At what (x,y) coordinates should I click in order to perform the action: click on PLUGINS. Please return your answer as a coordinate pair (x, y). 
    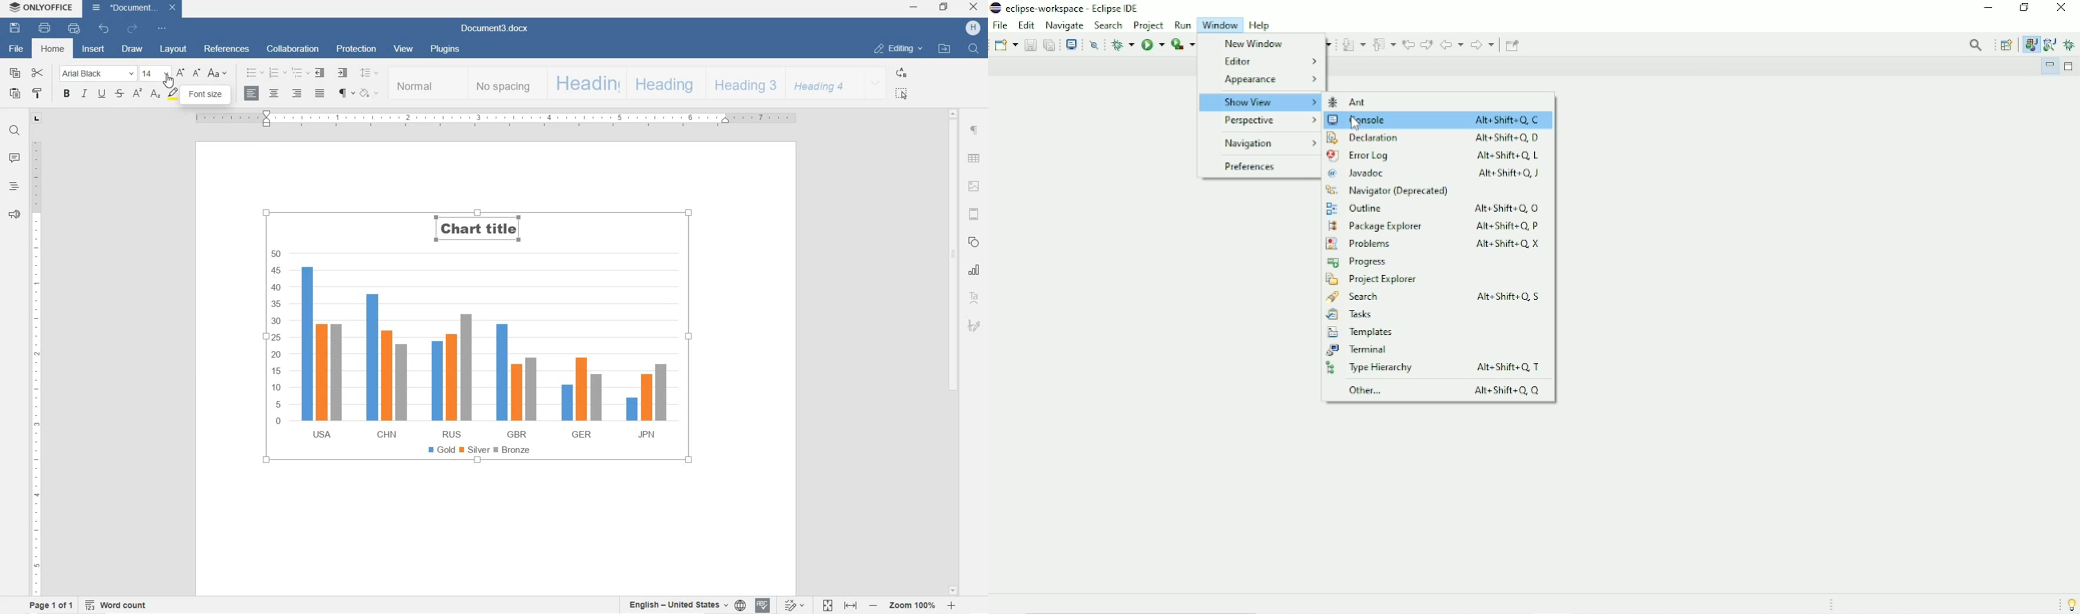
    Looking at the image, I should click on (444, 49).